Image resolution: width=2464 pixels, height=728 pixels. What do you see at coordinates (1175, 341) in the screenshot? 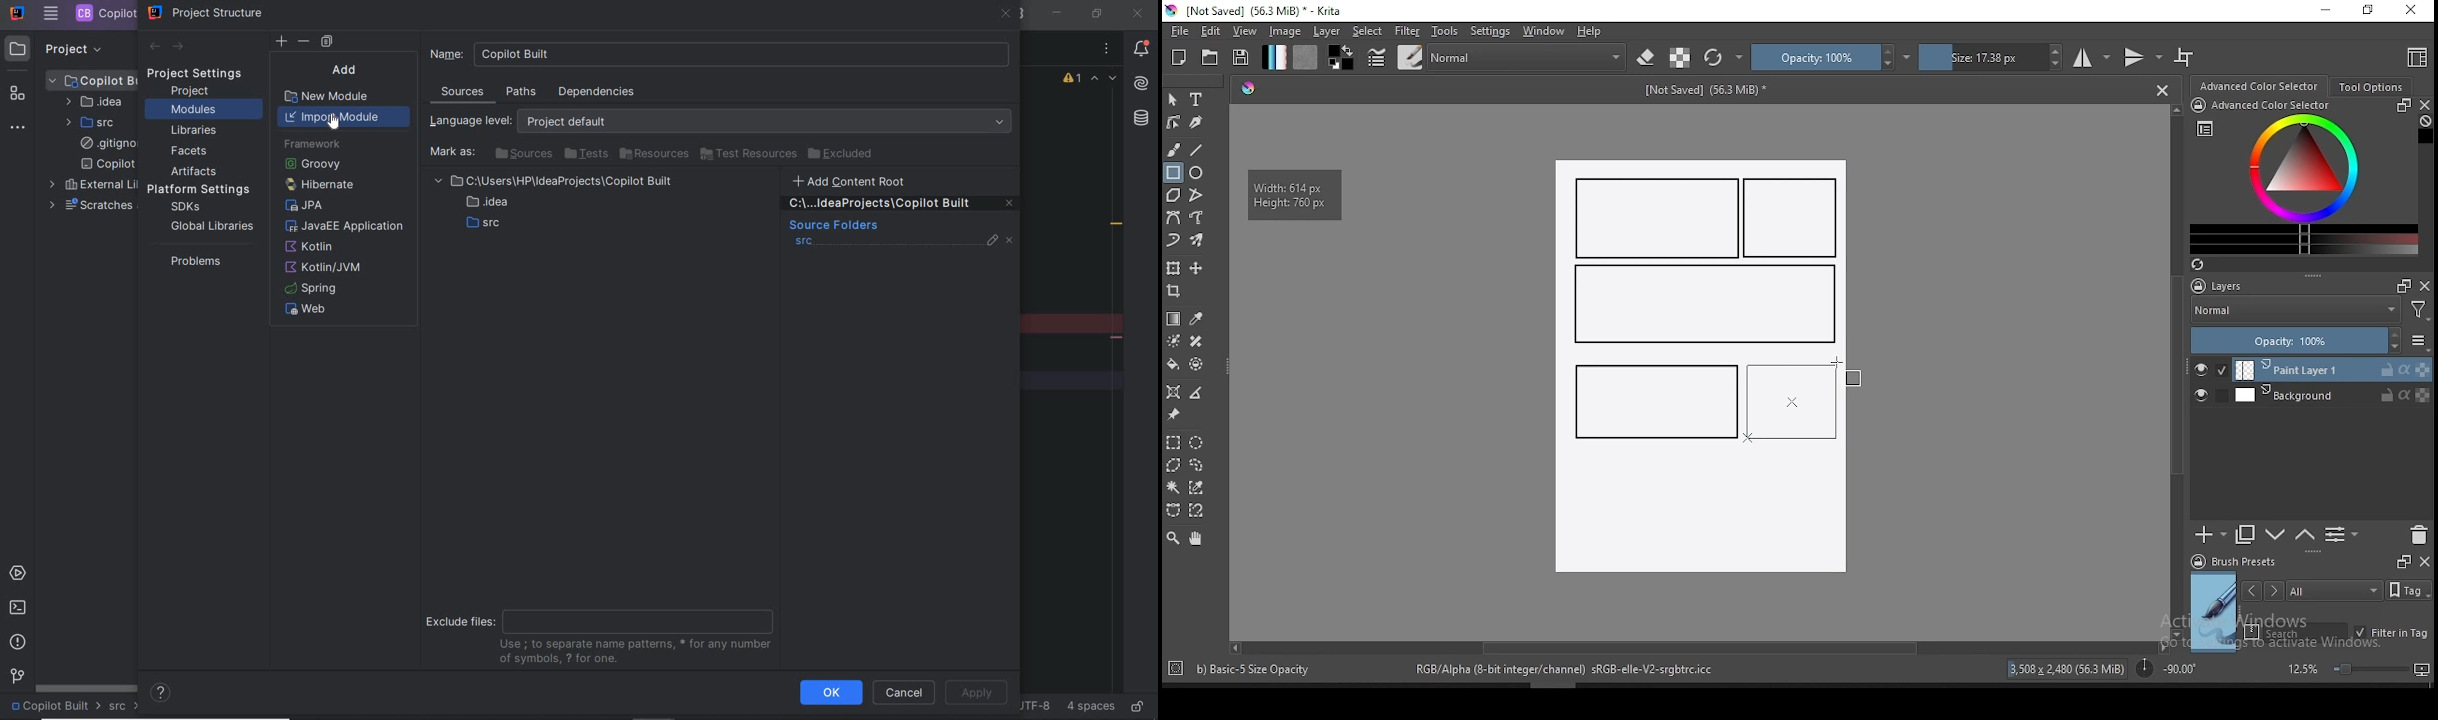
I see `colorize mask tool` at bounding box center [1175, 341].